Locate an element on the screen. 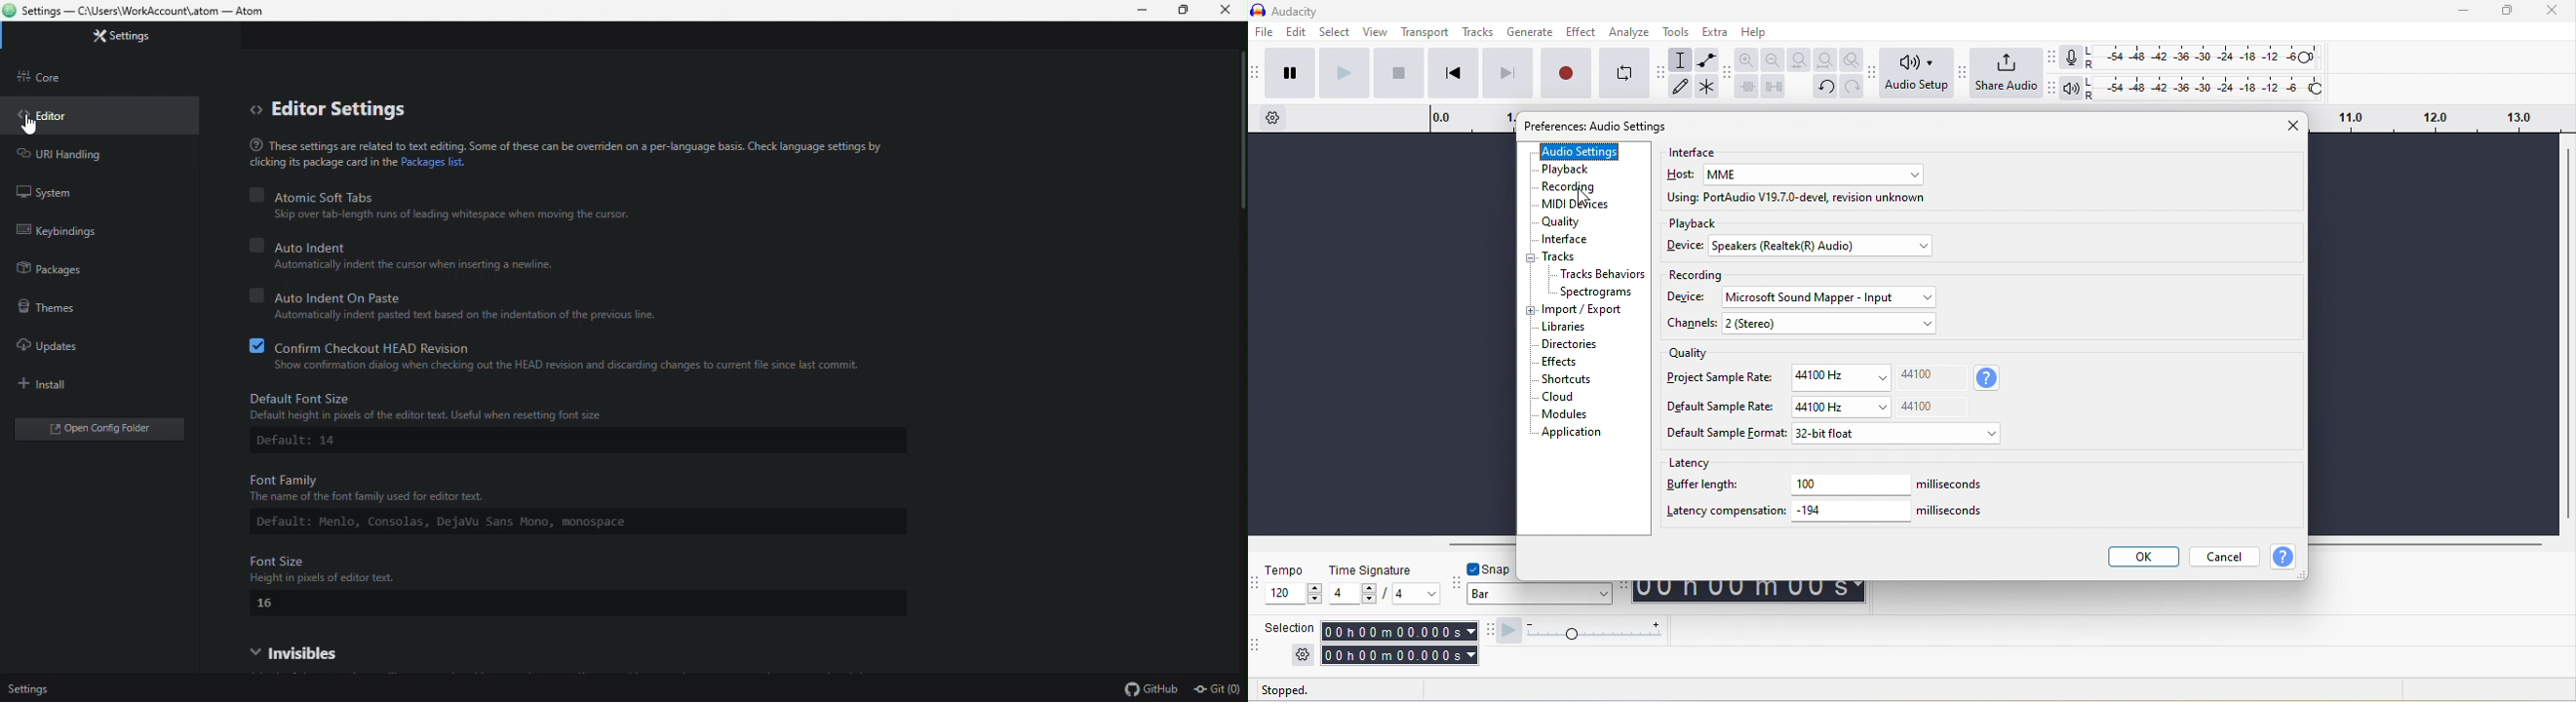 This screenshot has width=2576, height=728. tempo is located at coordinates (1296, 586).